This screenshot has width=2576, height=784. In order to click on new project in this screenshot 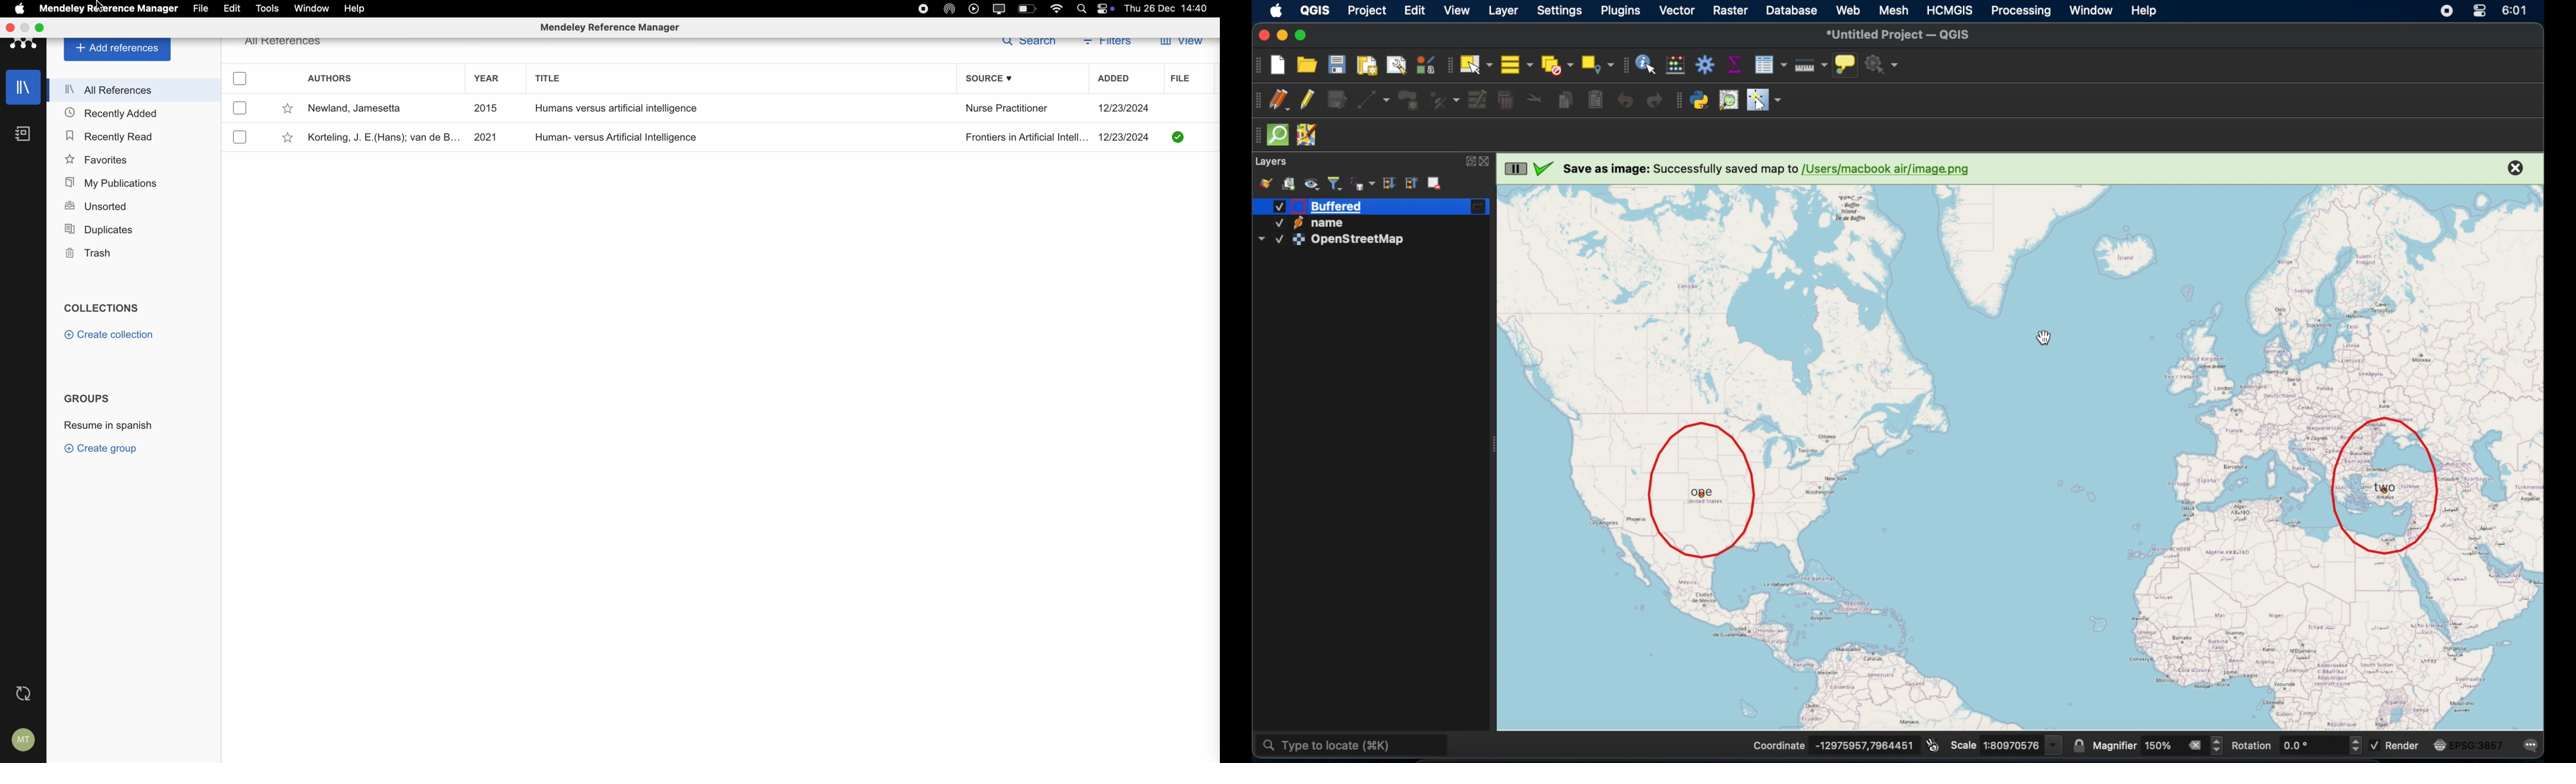, I will do `click(1280, 64)`.